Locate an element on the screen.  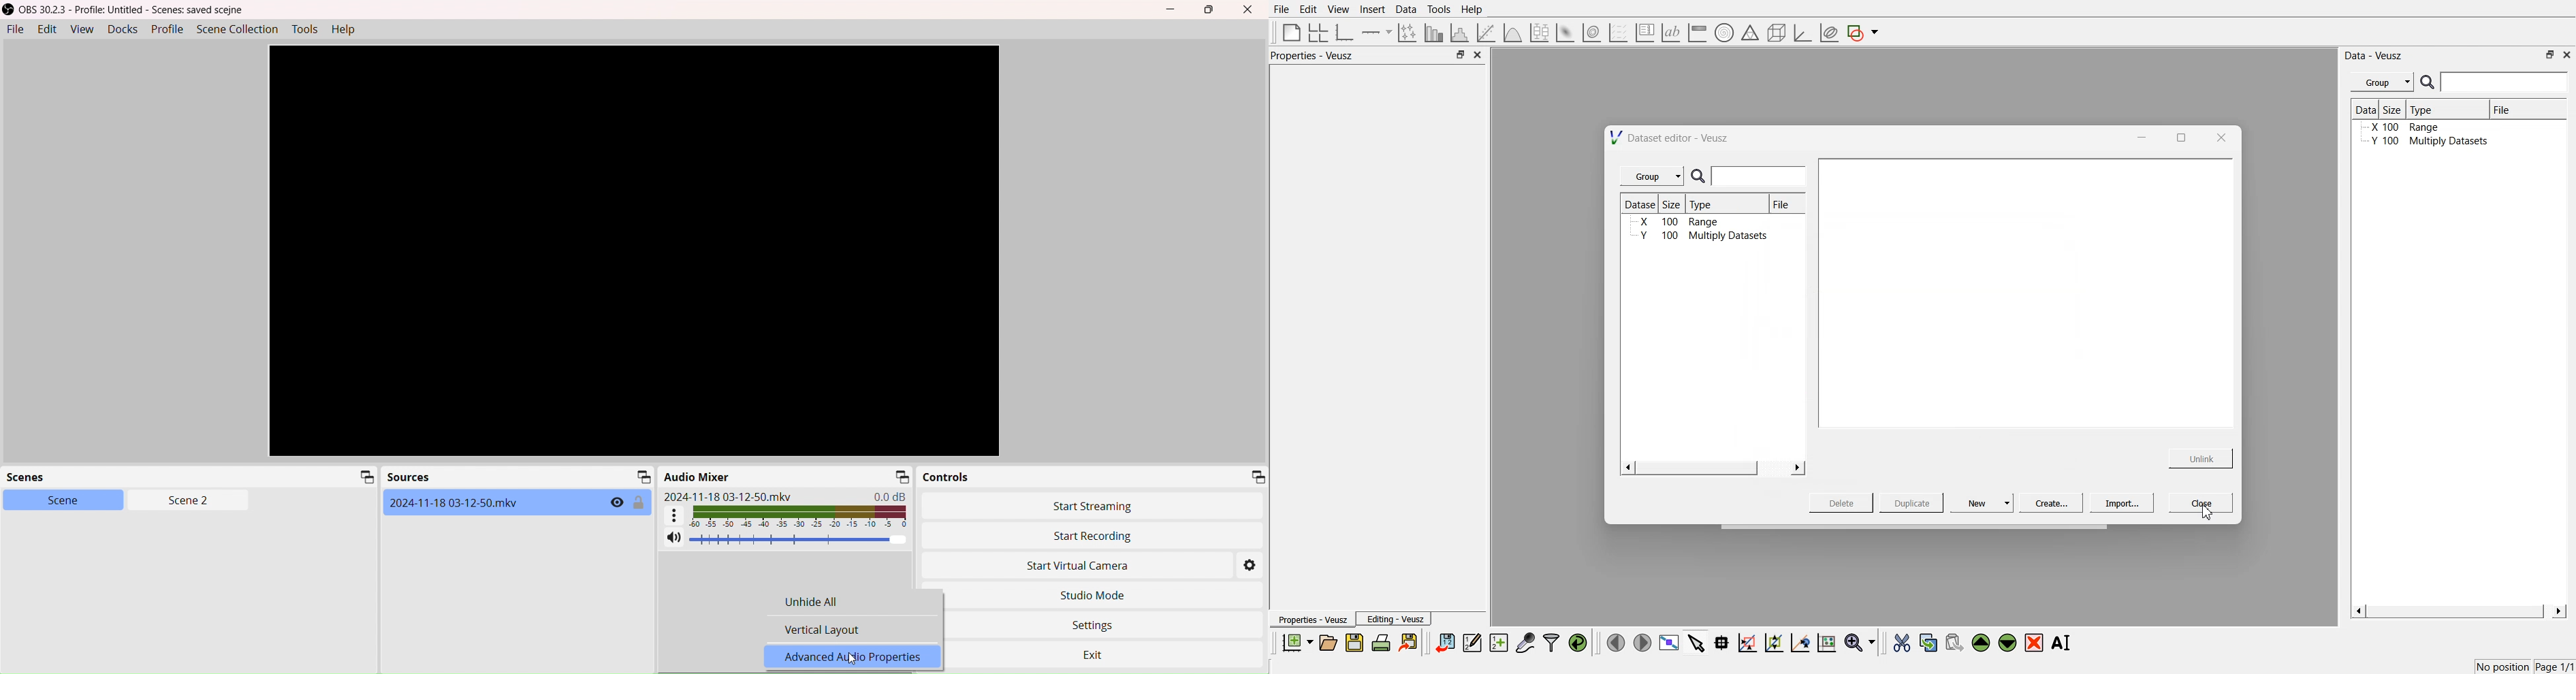
Settings is located at coordinates (1251, 567).